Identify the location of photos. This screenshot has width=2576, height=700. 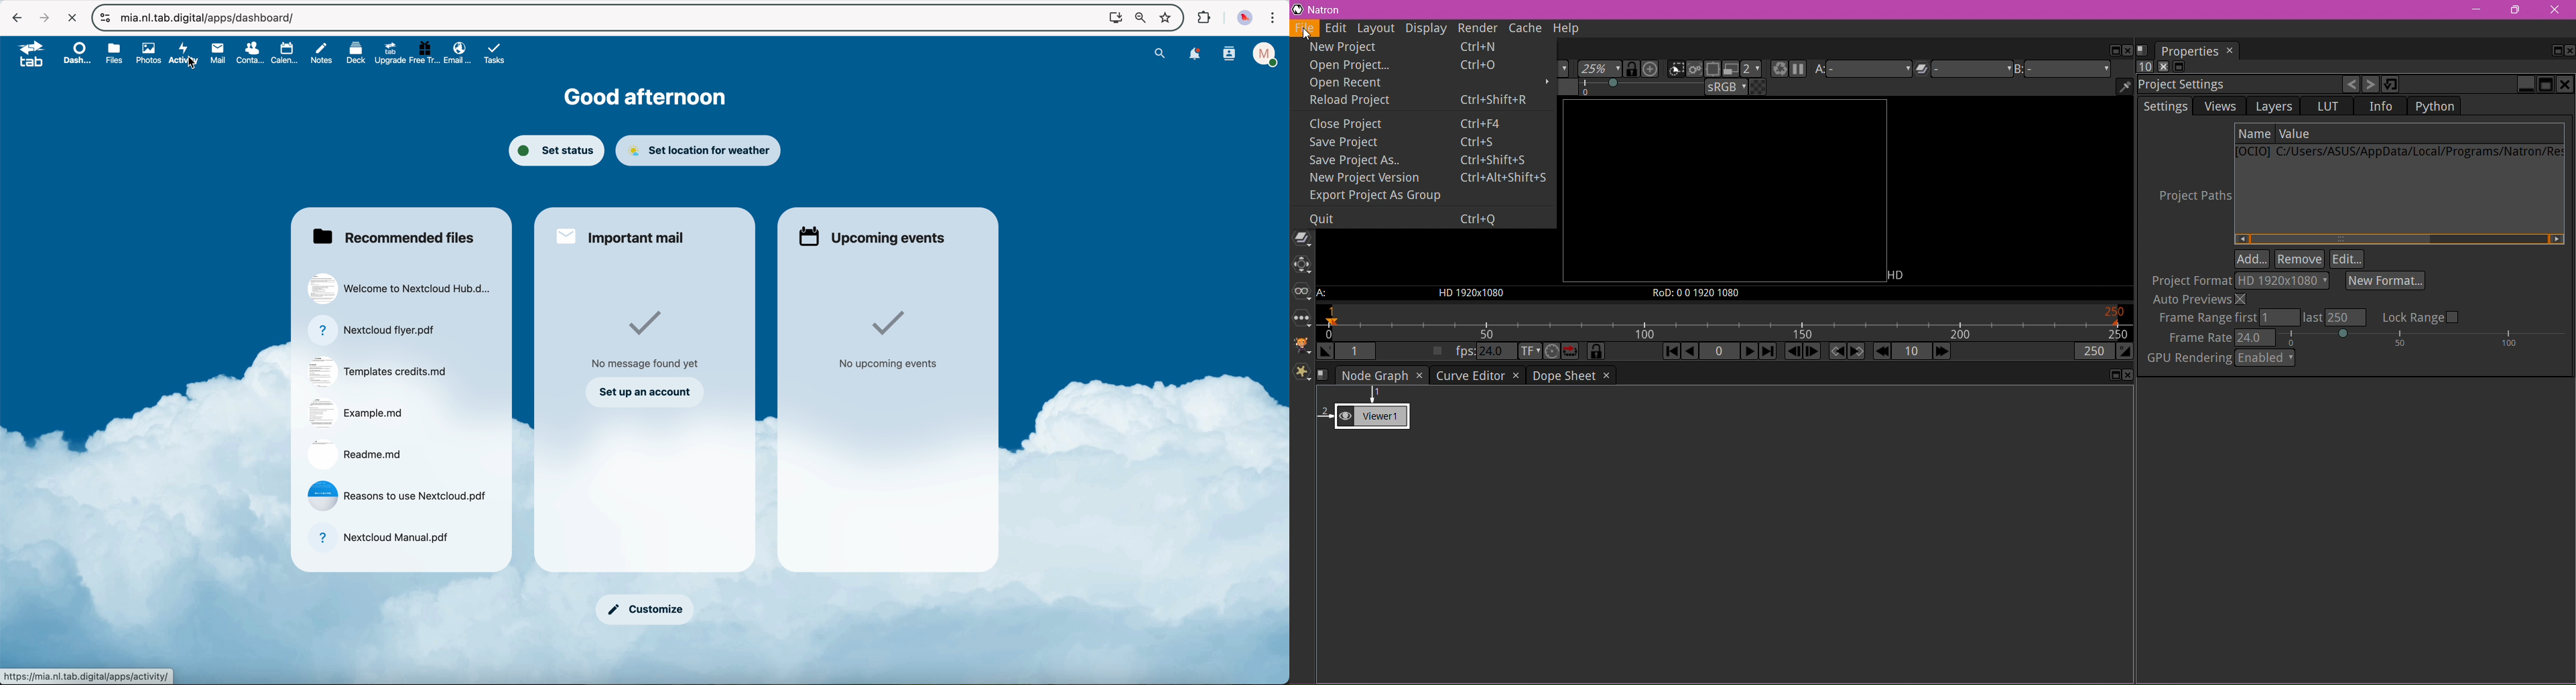
(146, 53).